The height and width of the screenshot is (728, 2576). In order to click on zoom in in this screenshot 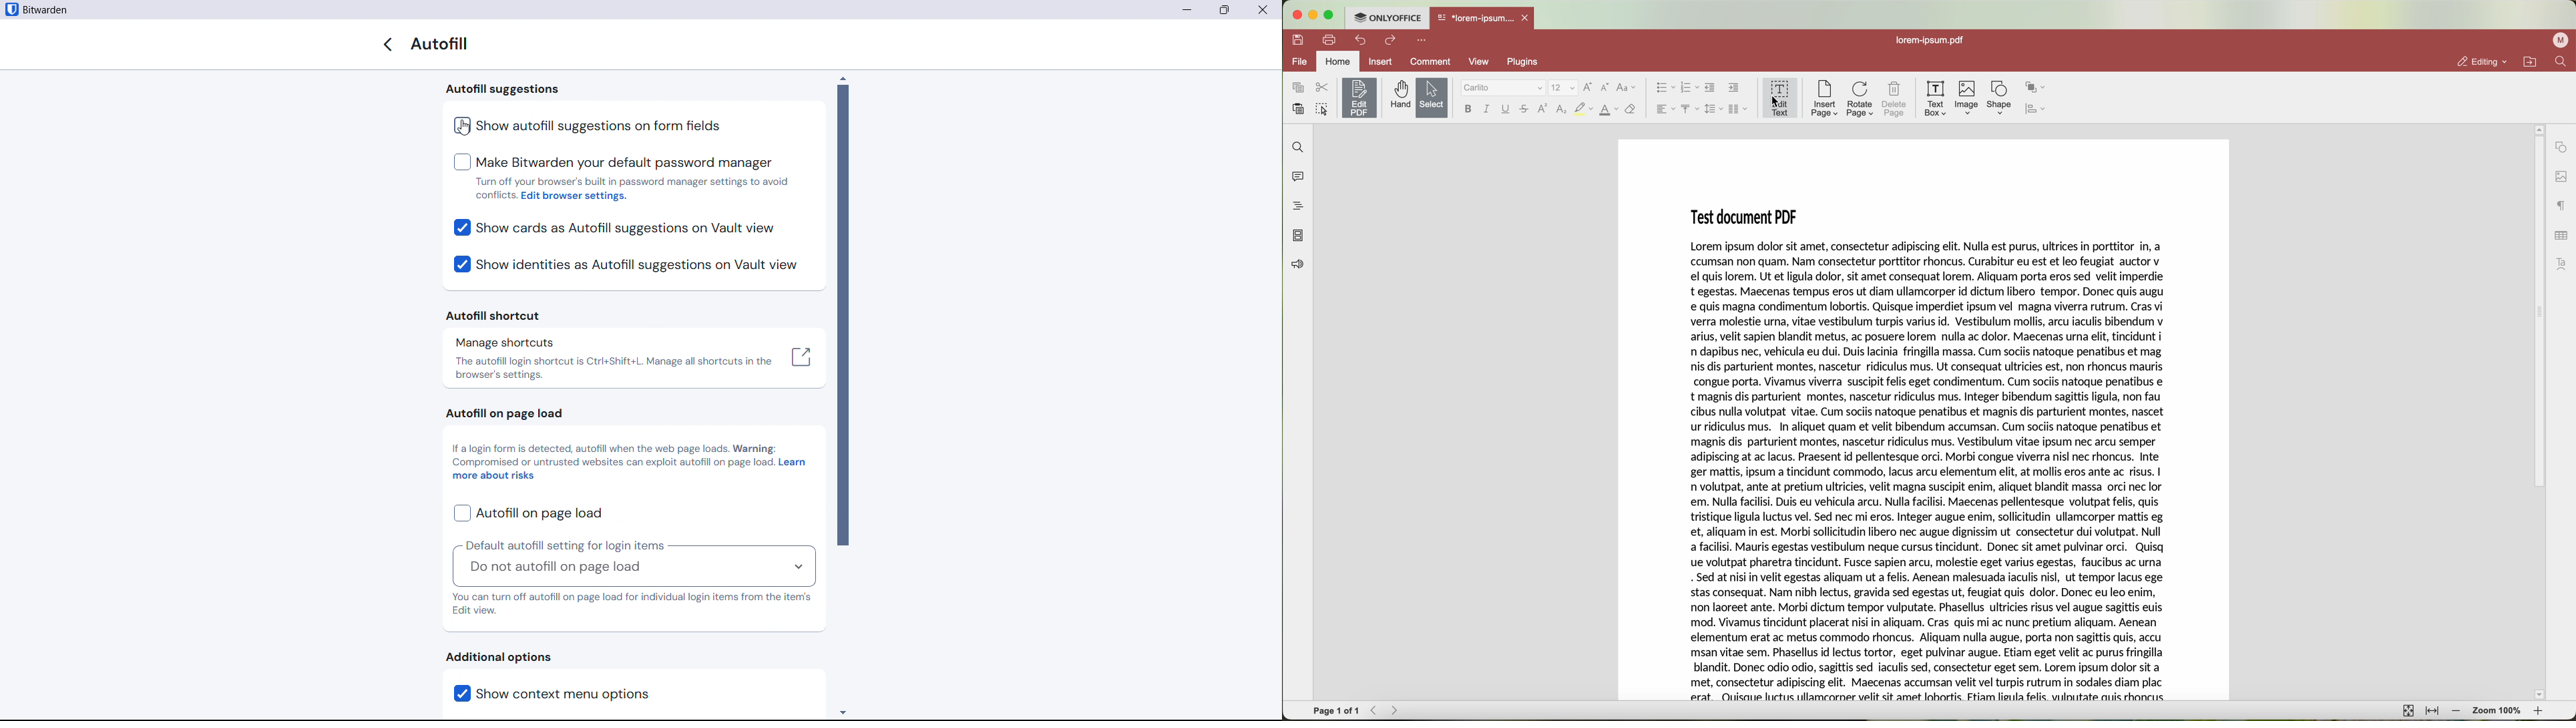, I will do `click(2540, 712)`.